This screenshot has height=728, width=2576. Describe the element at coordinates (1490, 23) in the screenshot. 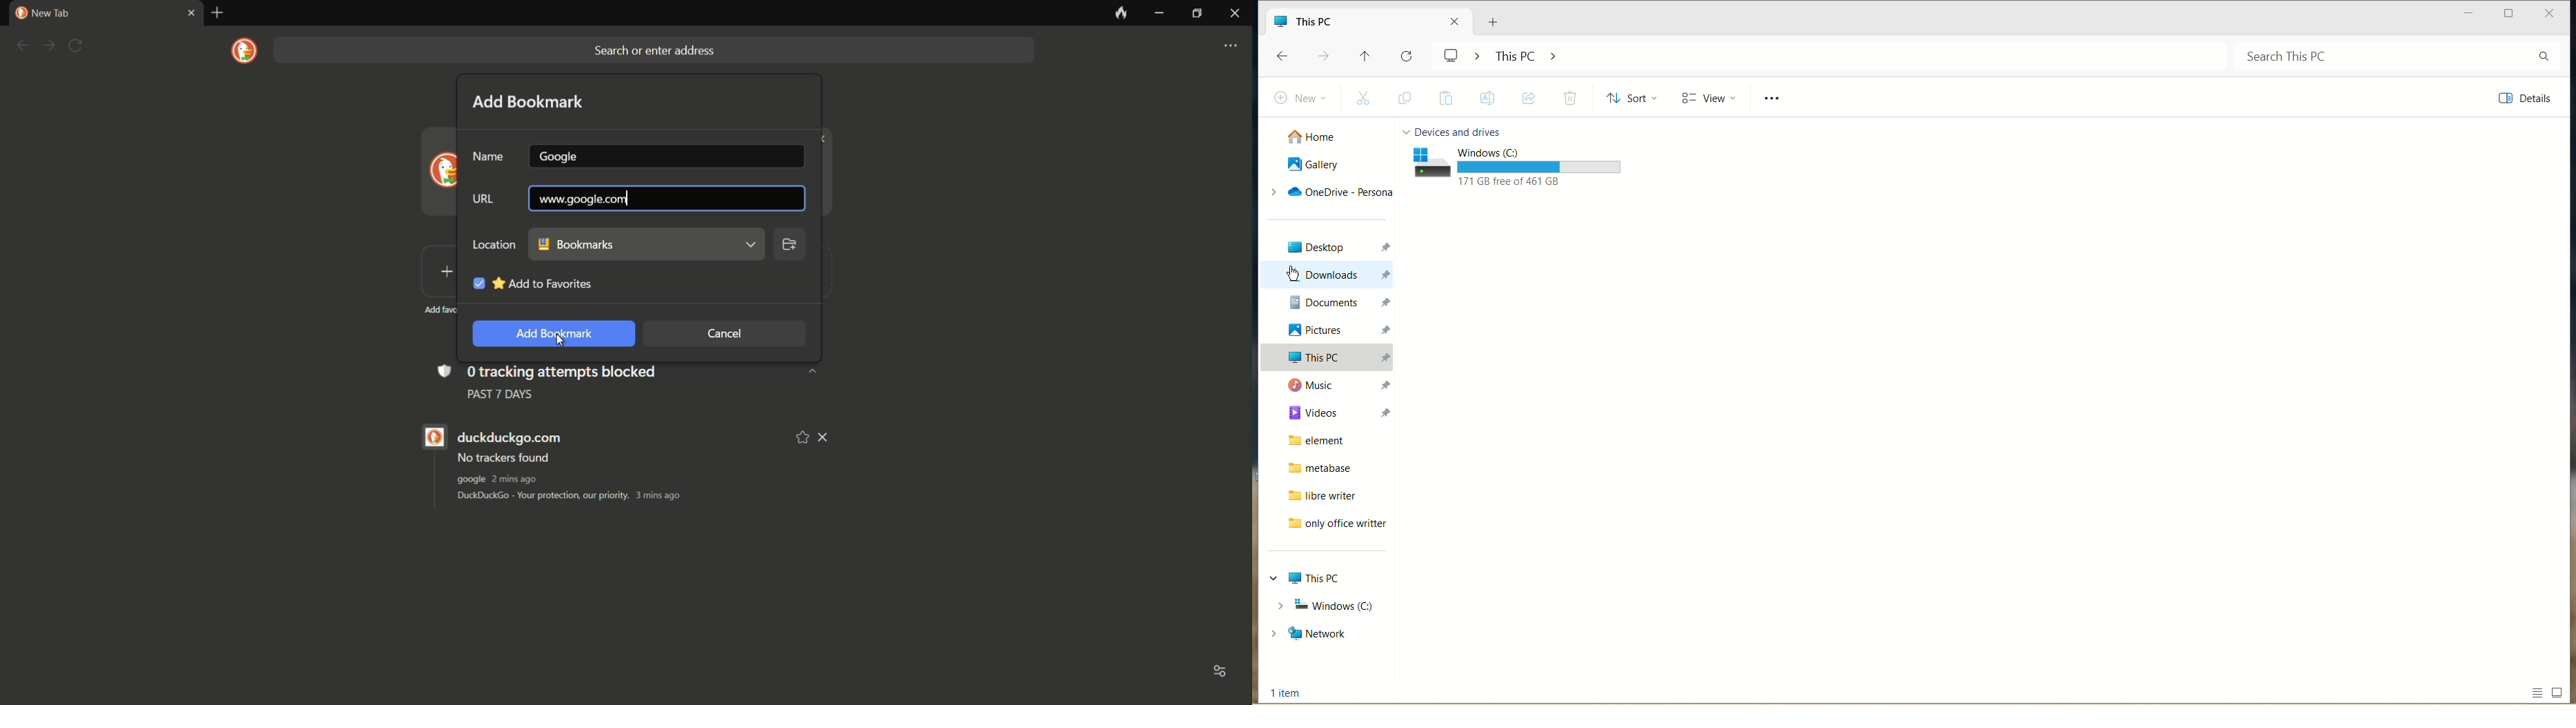

I see `new tab` at that location.